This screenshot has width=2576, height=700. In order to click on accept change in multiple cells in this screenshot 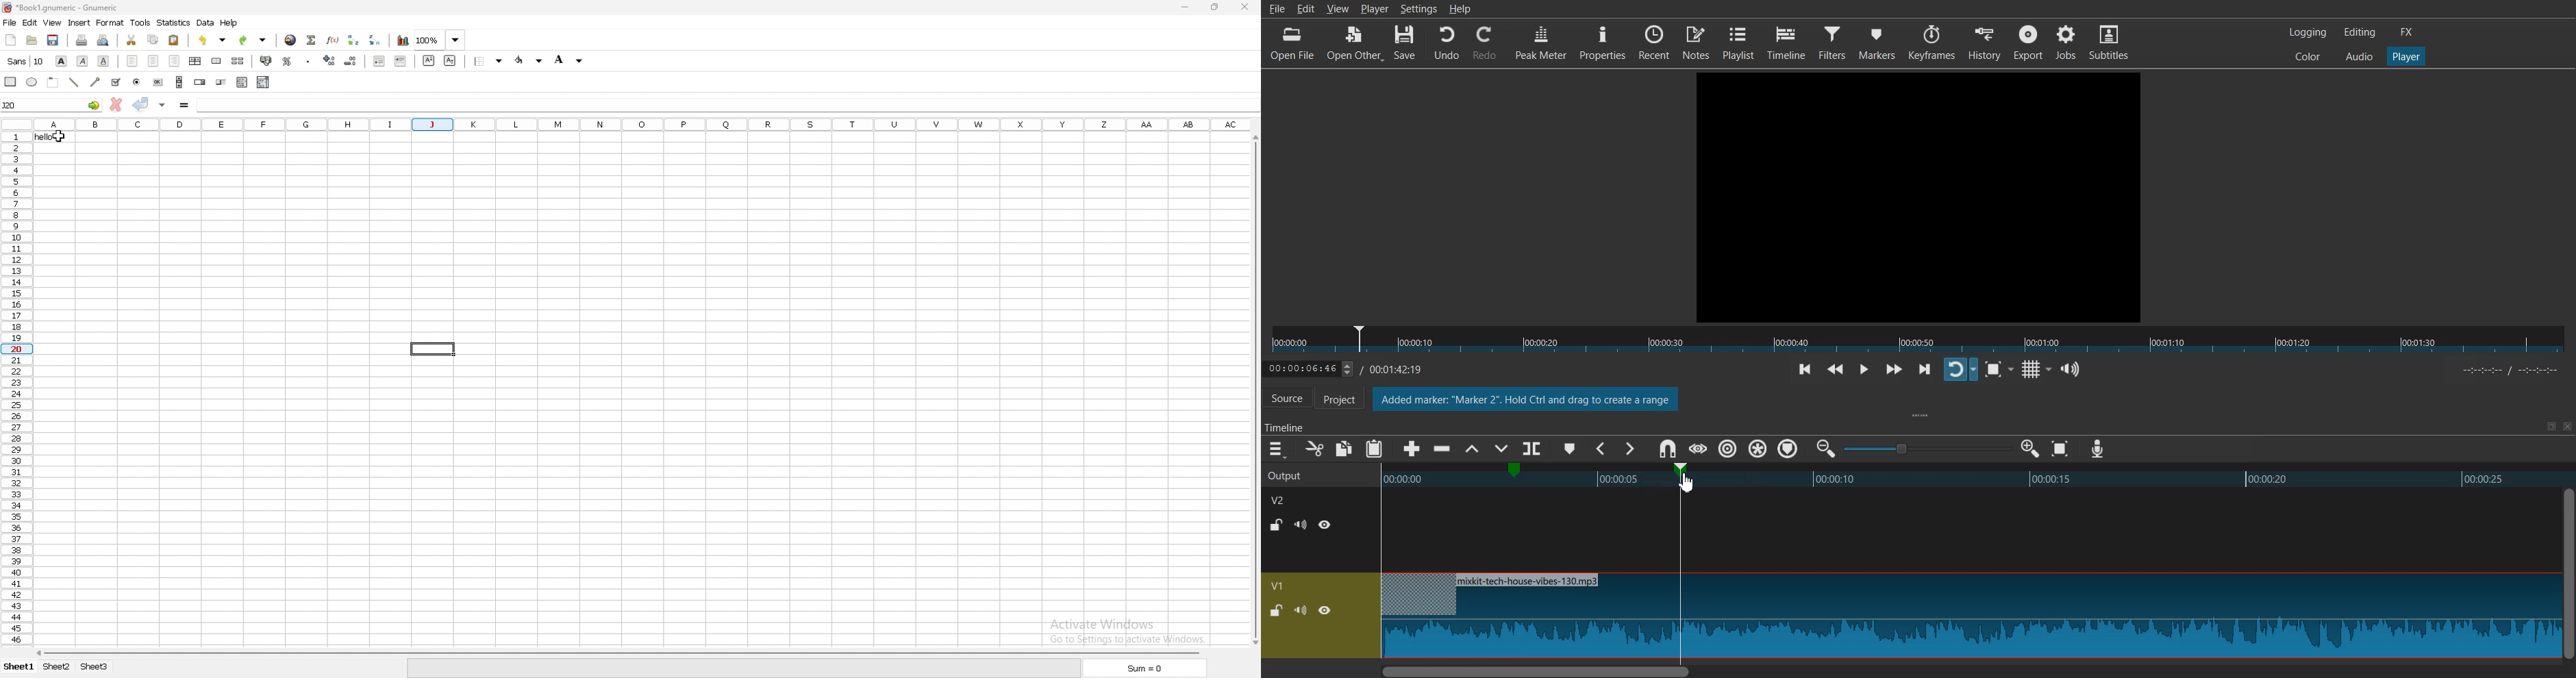, I will do `click(162, 104)`.